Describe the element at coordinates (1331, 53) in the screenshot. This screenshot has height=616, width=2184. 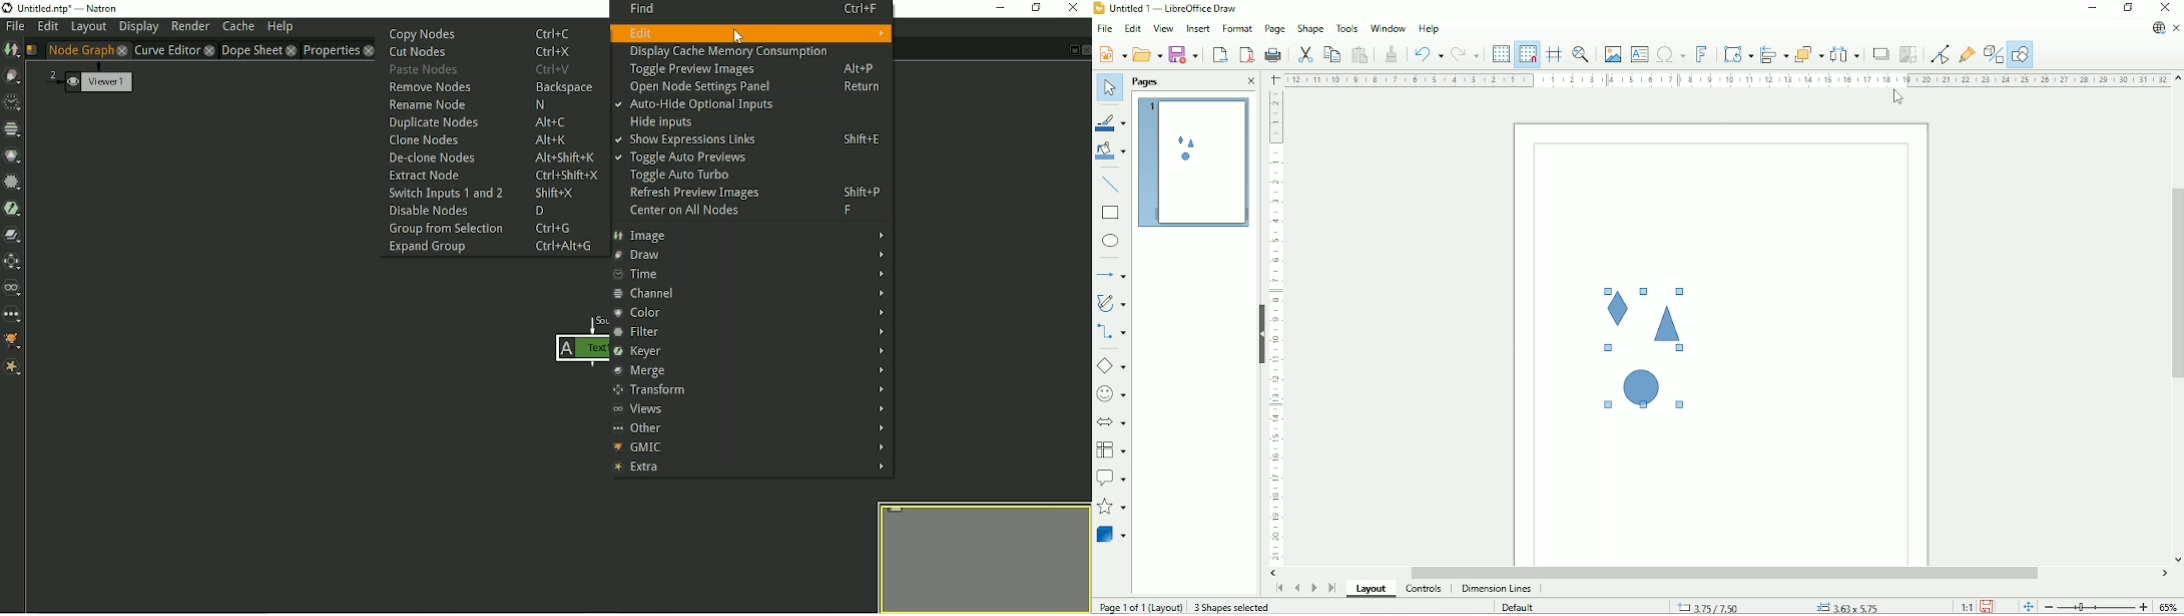
I see `Copy` at that location.